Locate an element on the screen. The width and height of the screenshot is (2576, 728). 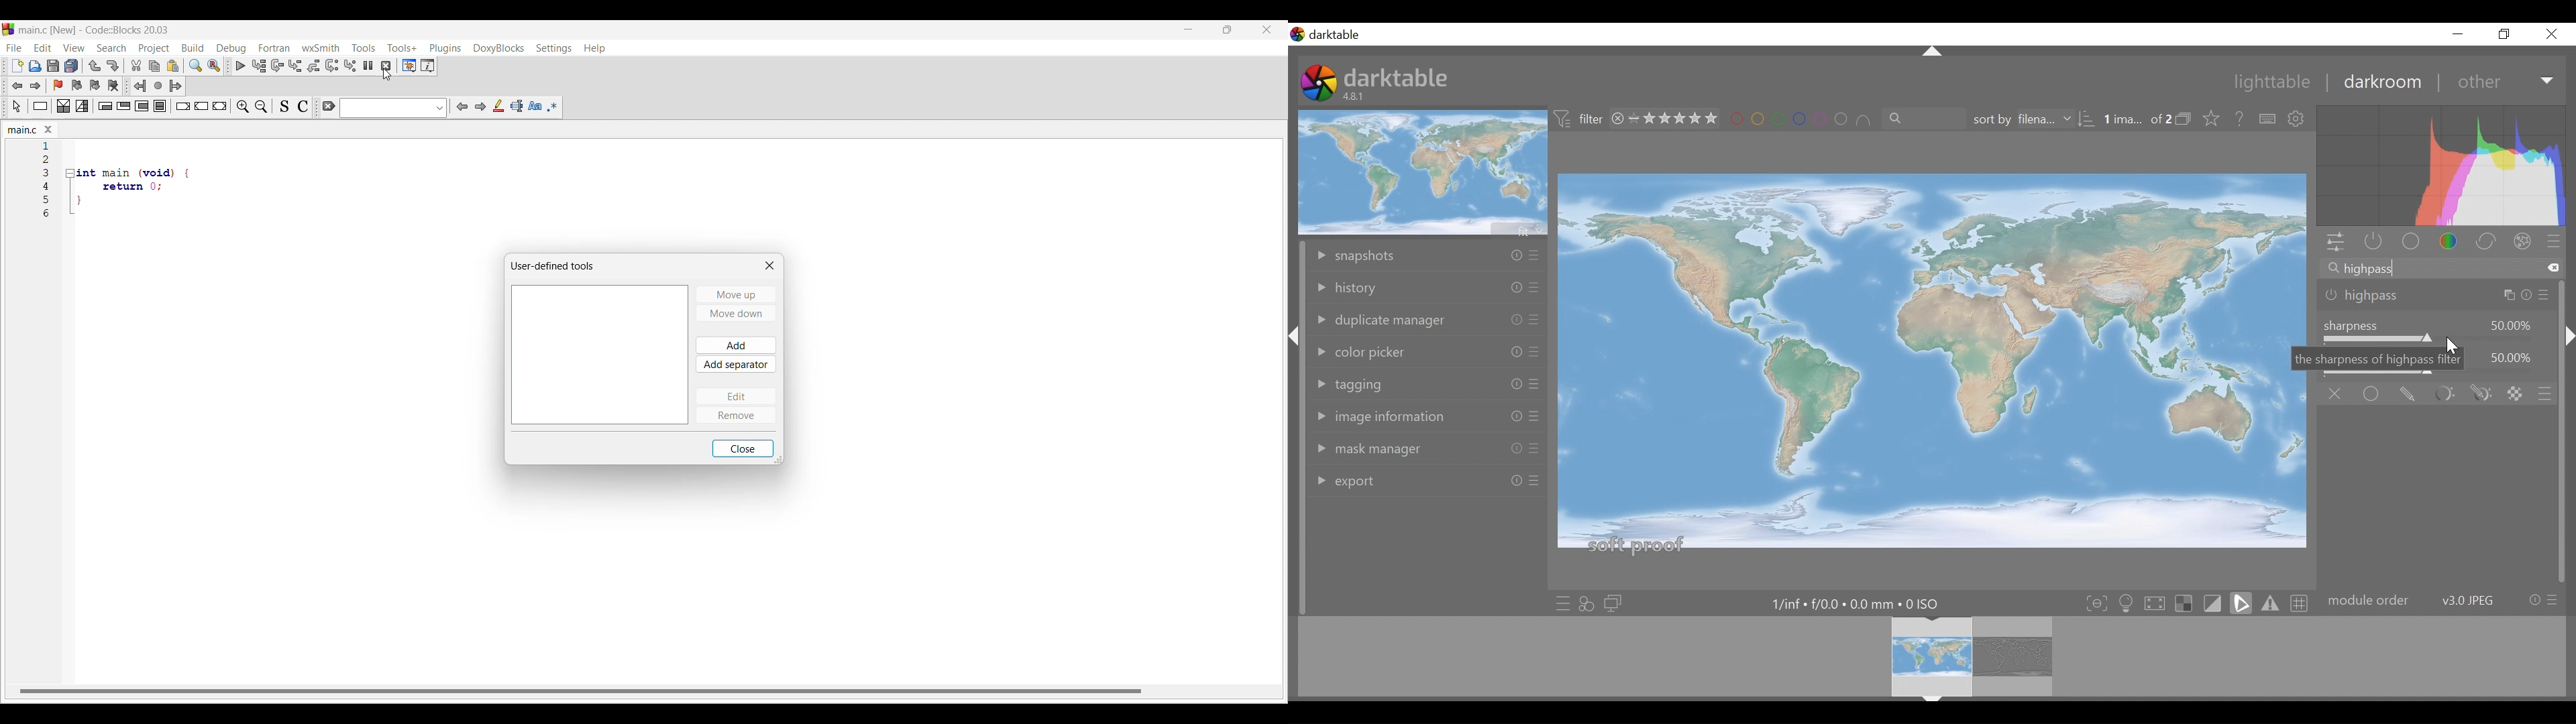
Previous bookmark is located at coordinates (76, 85).